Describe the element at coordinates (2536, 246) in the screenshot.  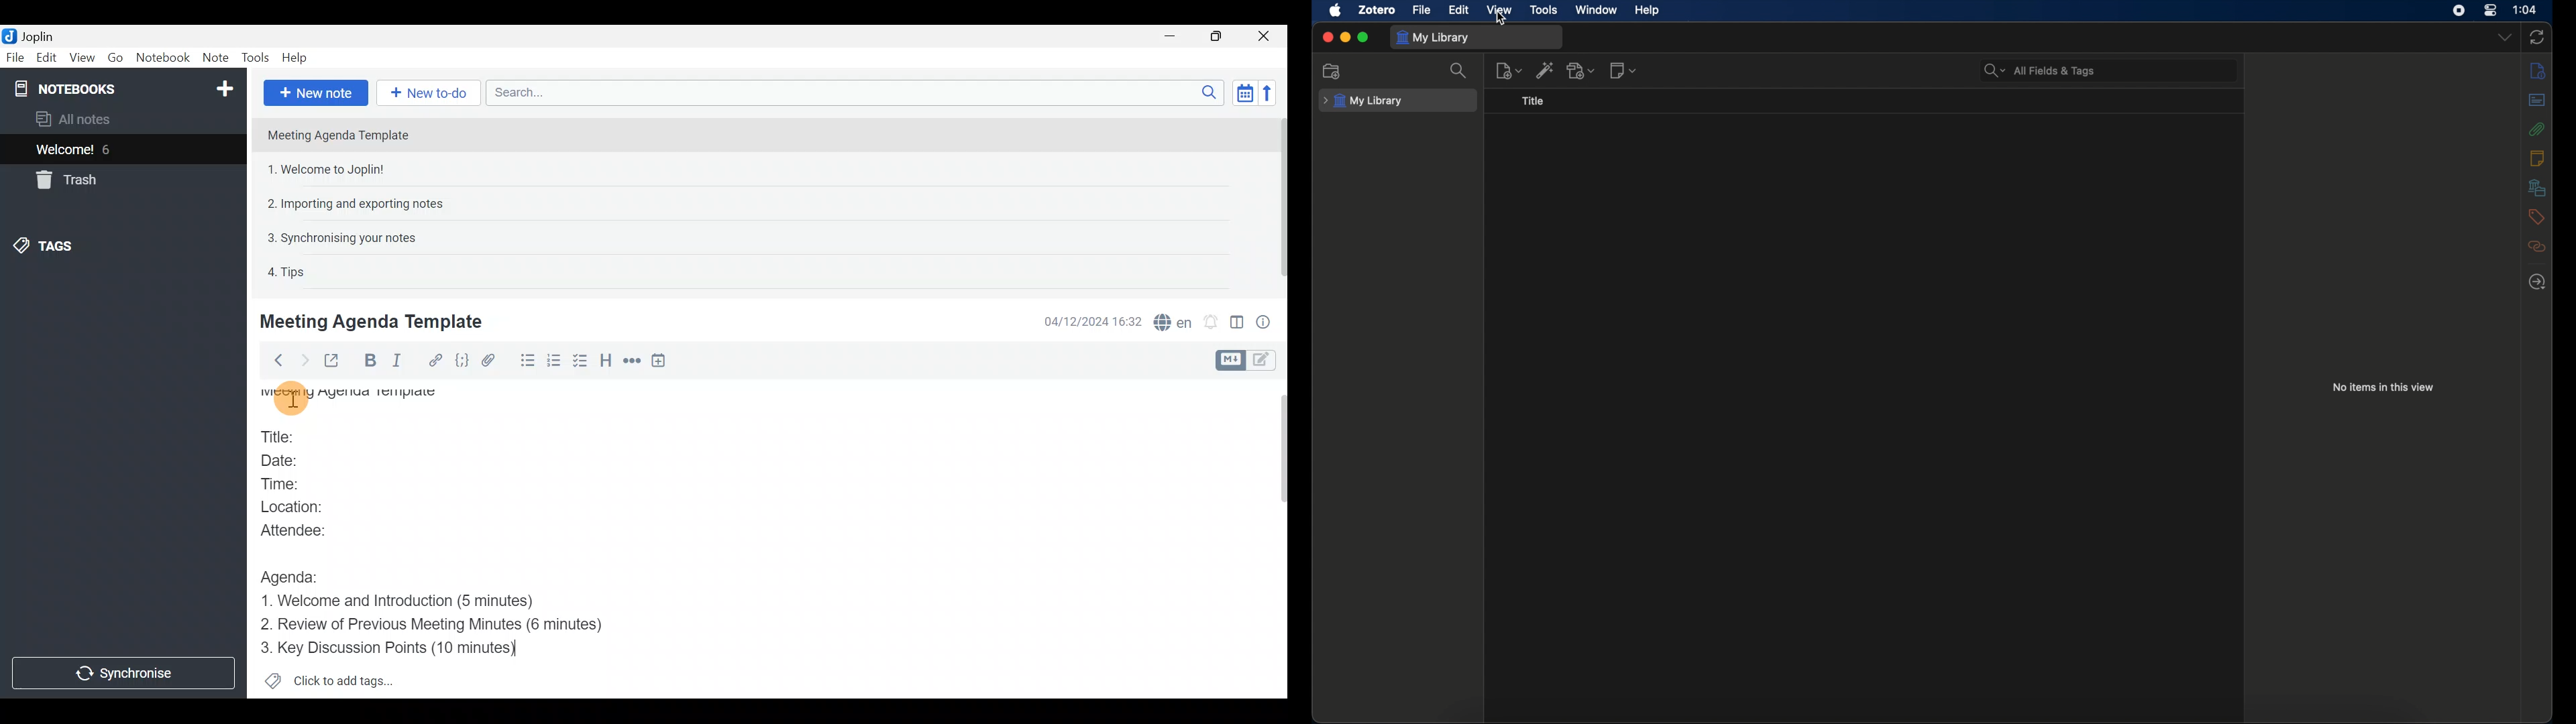
I see `related` at that location.